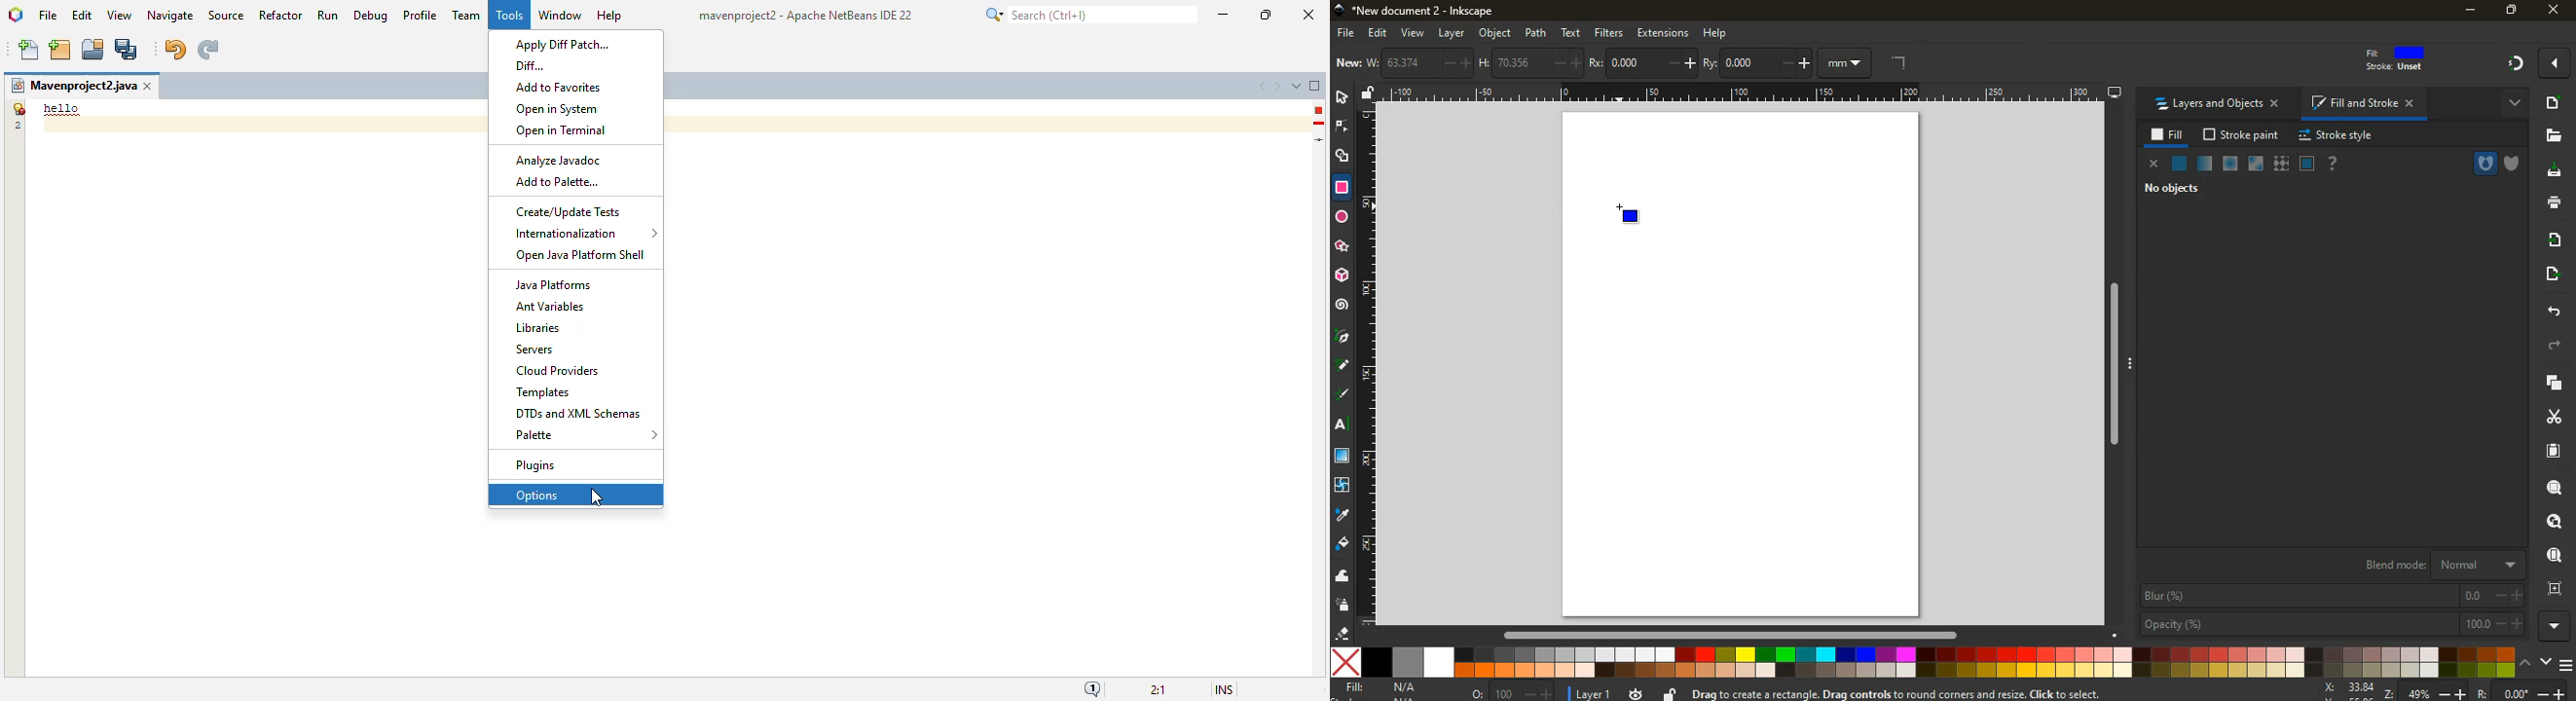 This screenshot has height=728, width=2576. Describe the element at coordinates (2332, 624) in the screenshot. I see `opacity` at that location.